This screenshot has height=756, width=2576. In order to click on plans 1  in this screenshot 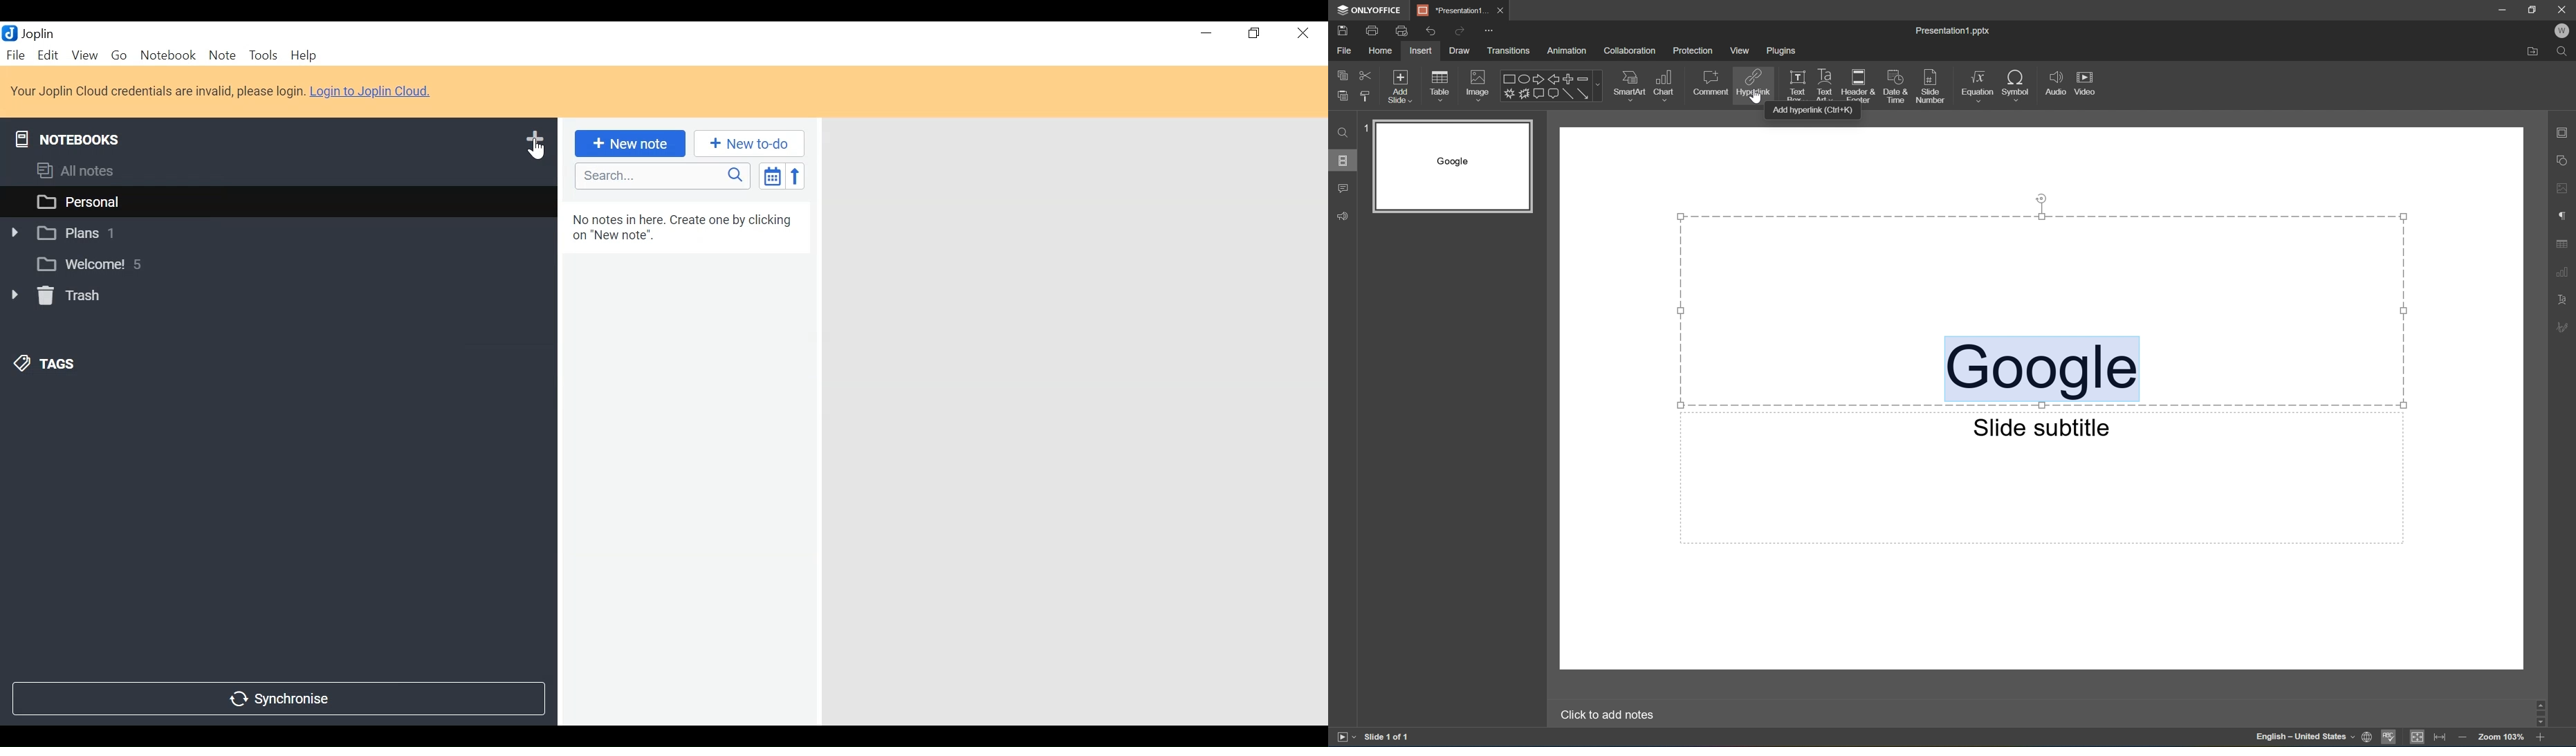, I will do `click(273, 231)`.